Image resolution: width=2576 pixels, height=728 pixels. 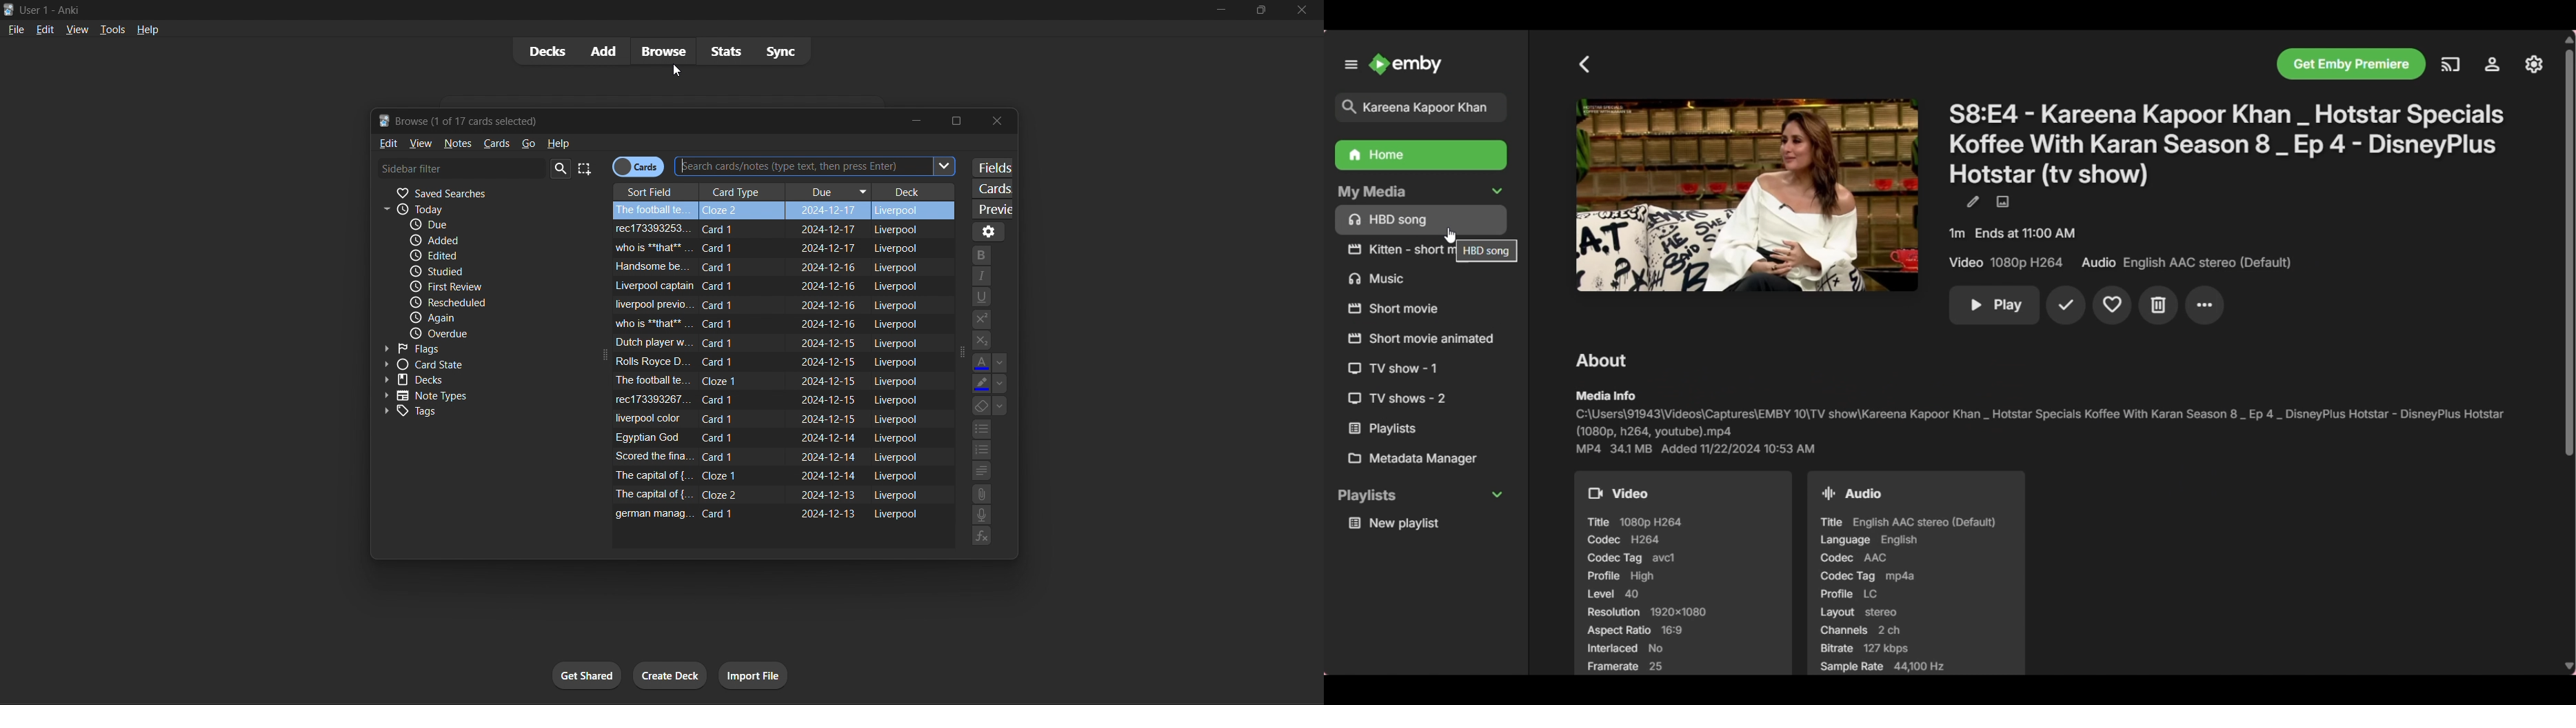 What do you see at coordinates (798, 166) in the screenshot?
I see `` at bounding box center [798, 166].